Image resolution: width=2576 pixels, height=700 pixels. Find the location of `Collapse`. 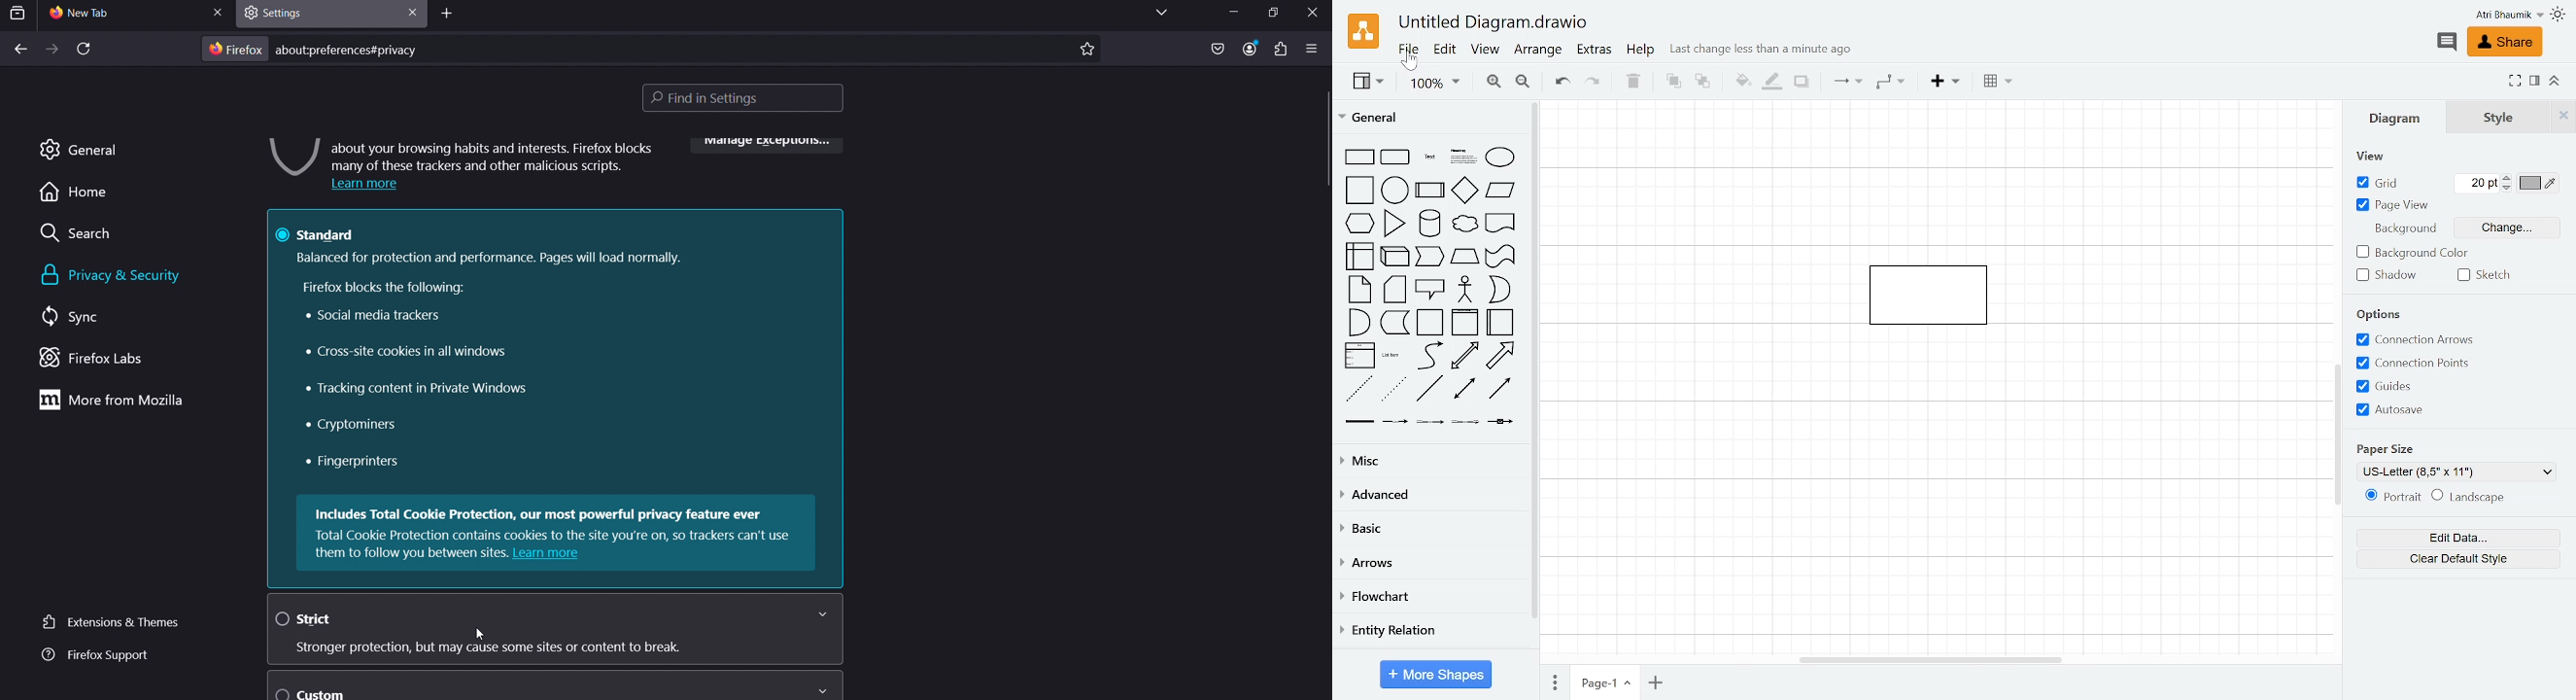

Collapse is located at coordinates (2555, 82).